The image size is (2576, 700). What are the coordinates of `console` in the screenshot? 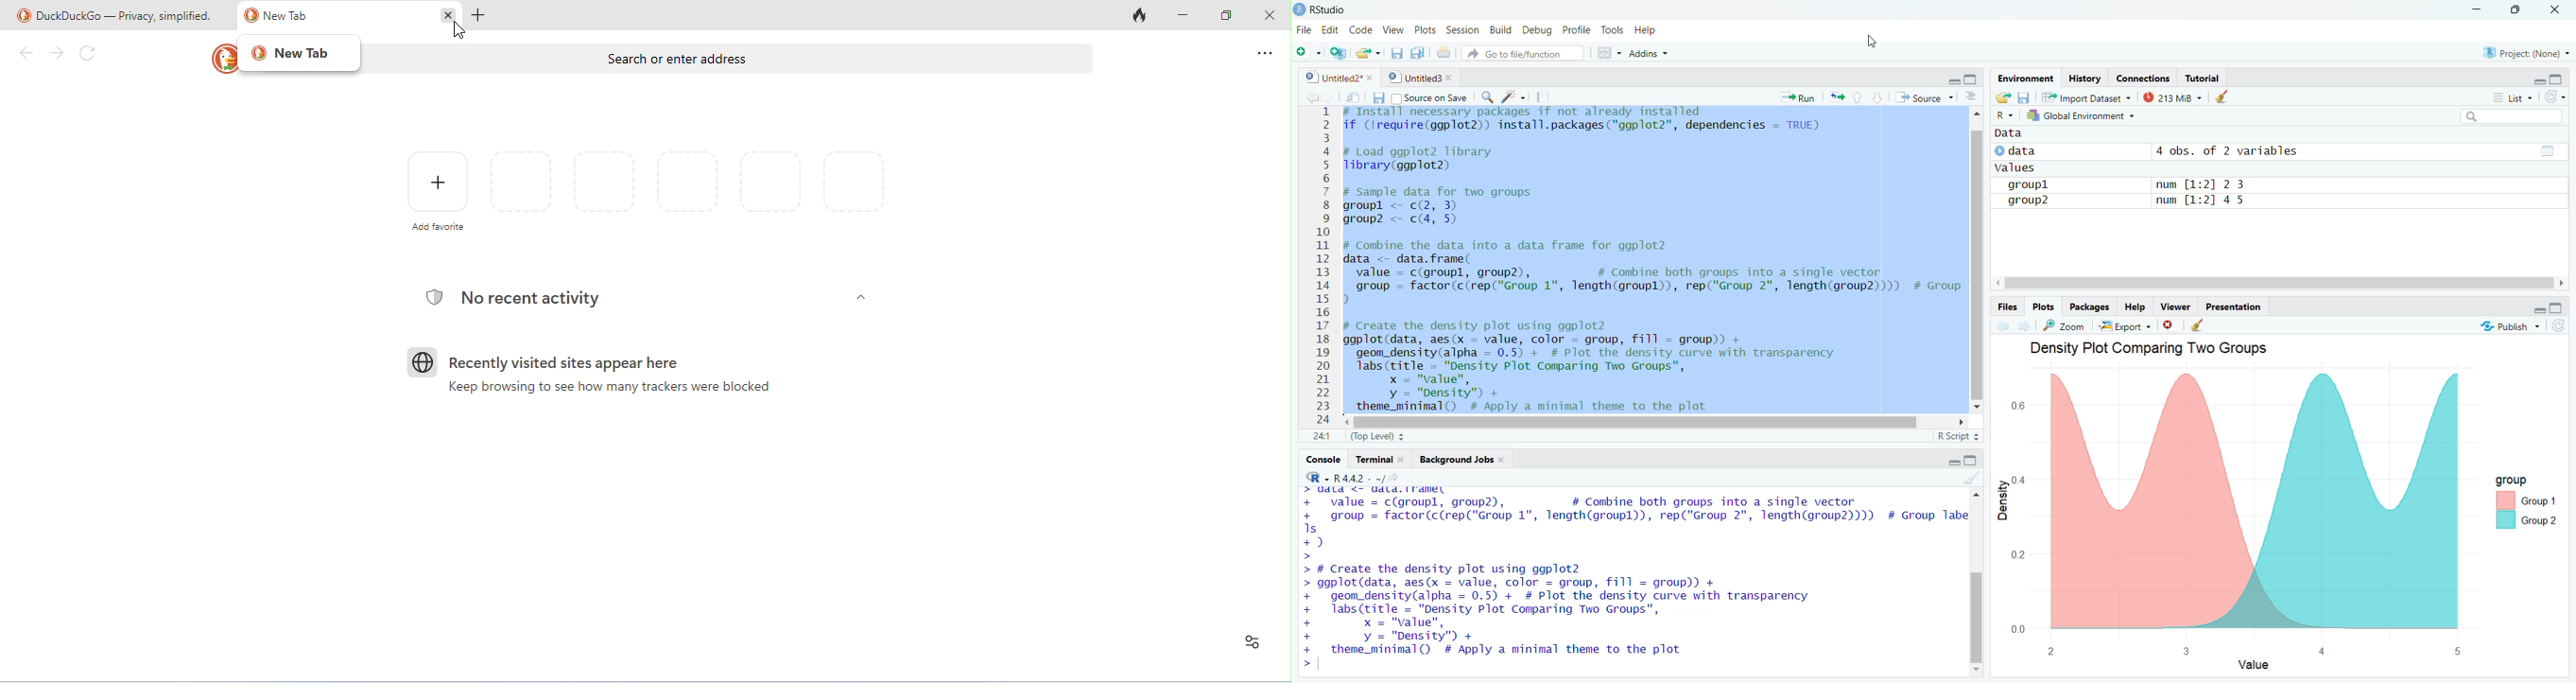 It's located at (1319, 459).